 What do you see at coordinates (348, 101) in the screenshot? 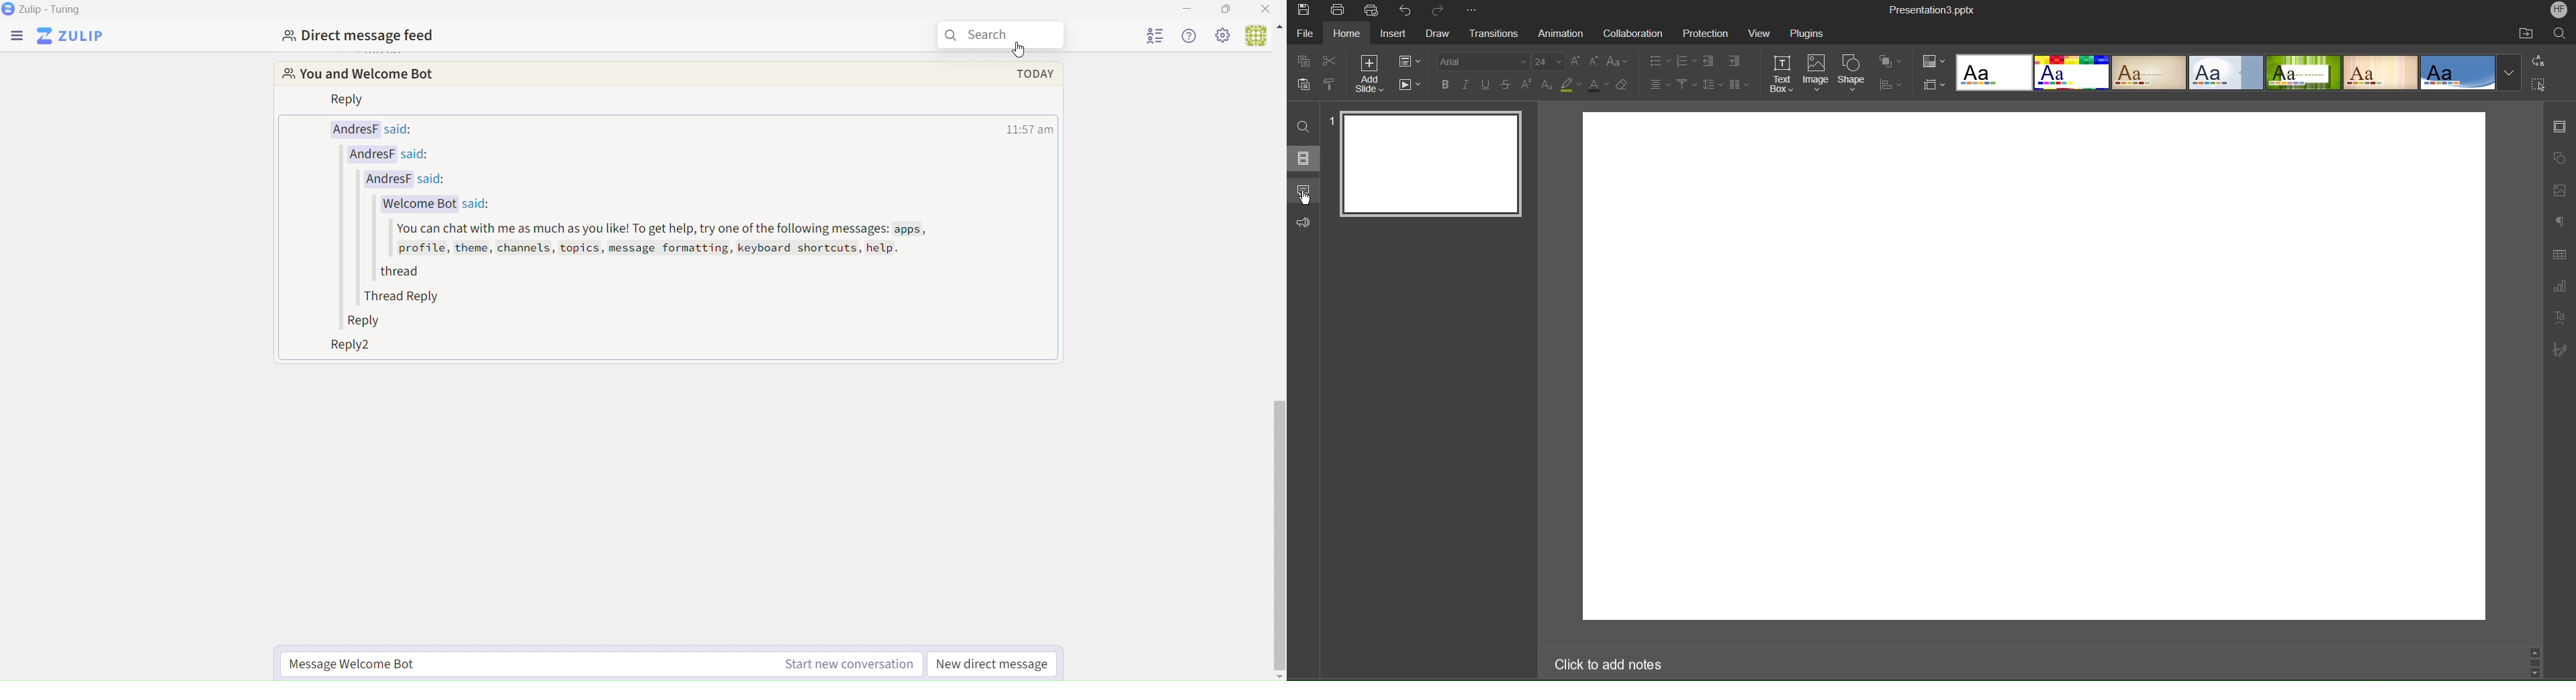
I see `Reply` at bounding box center [348, 101].